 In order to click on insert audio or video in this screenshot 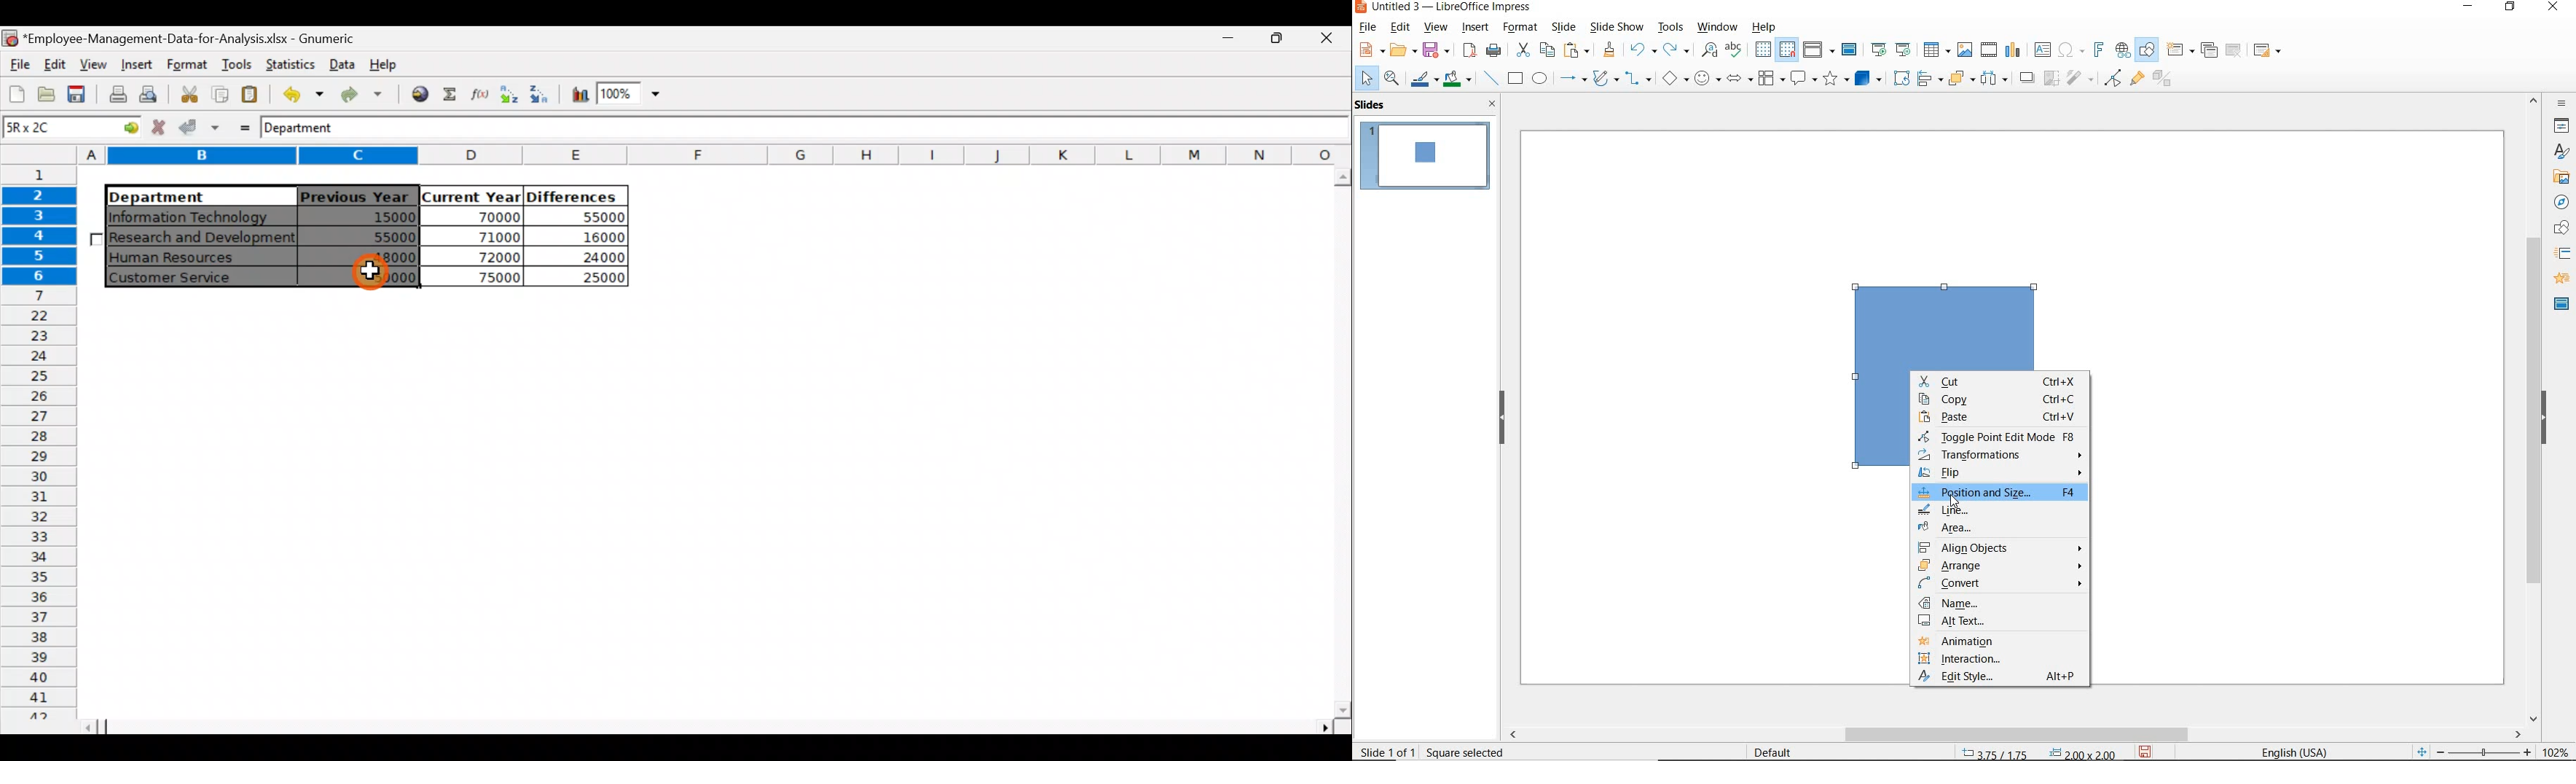, I will do `click(1990, 50)`.